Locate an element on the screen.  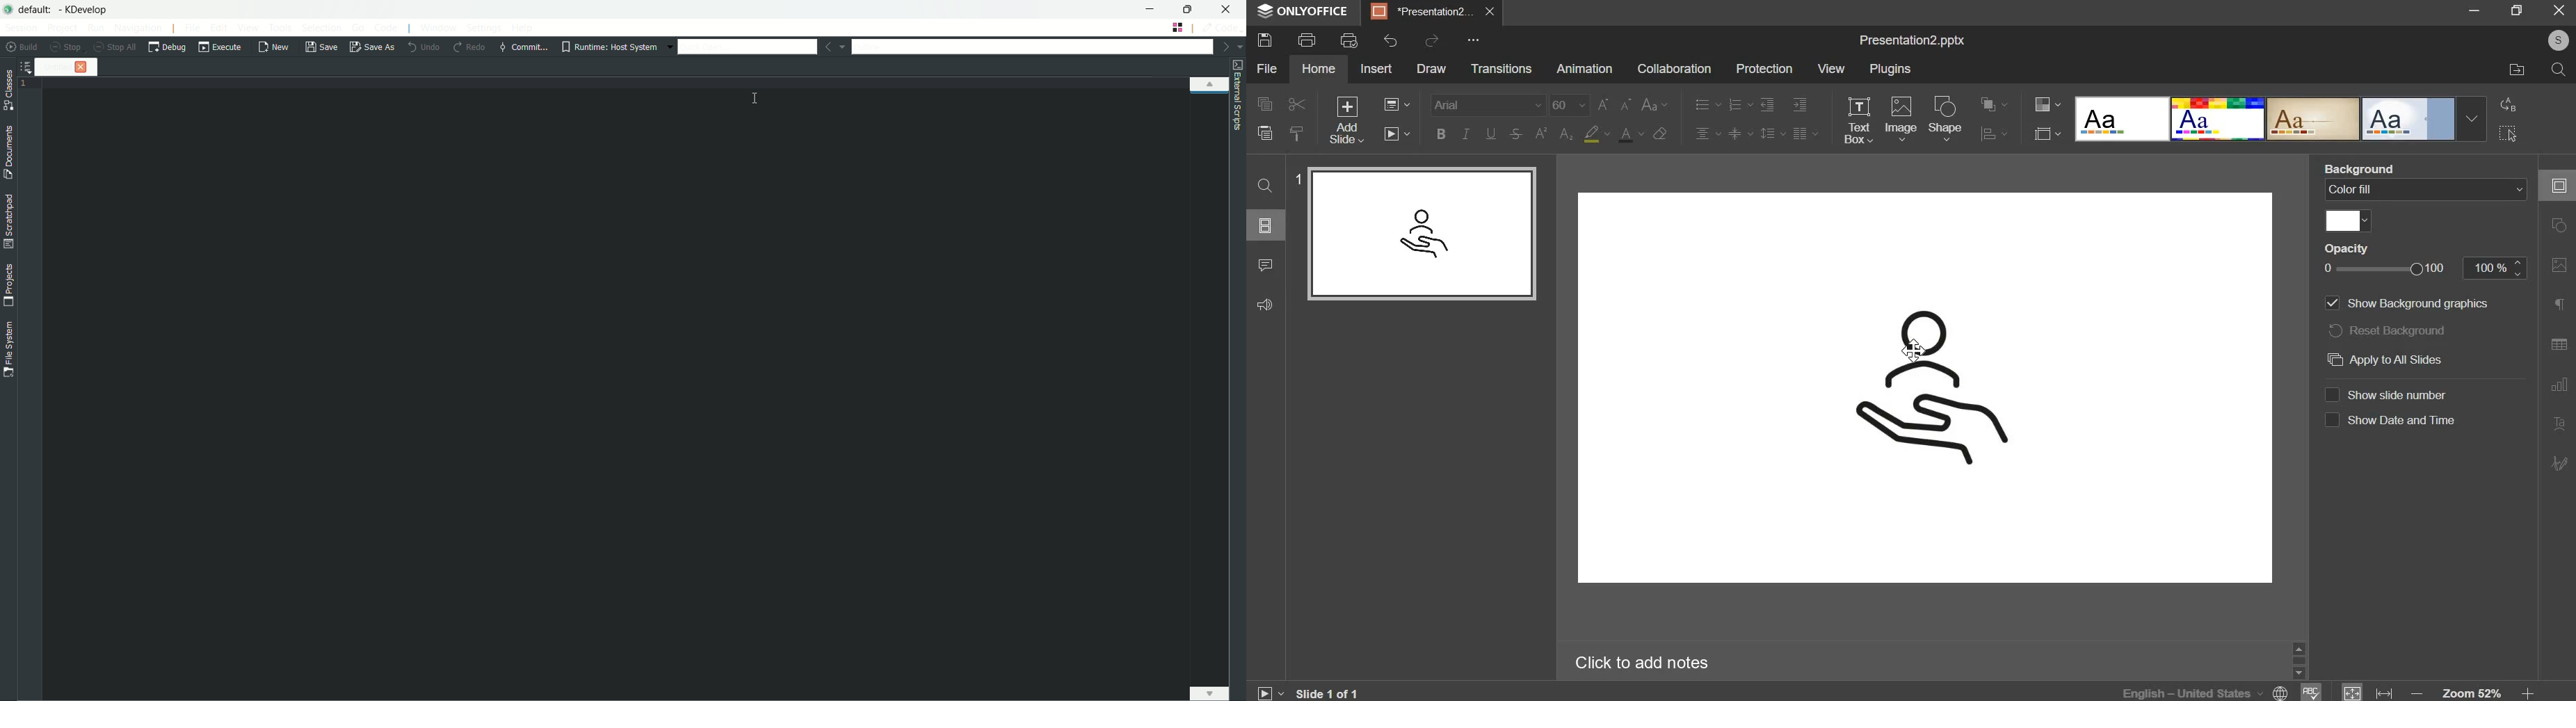
print preview is located at coordinates (1349, 41).